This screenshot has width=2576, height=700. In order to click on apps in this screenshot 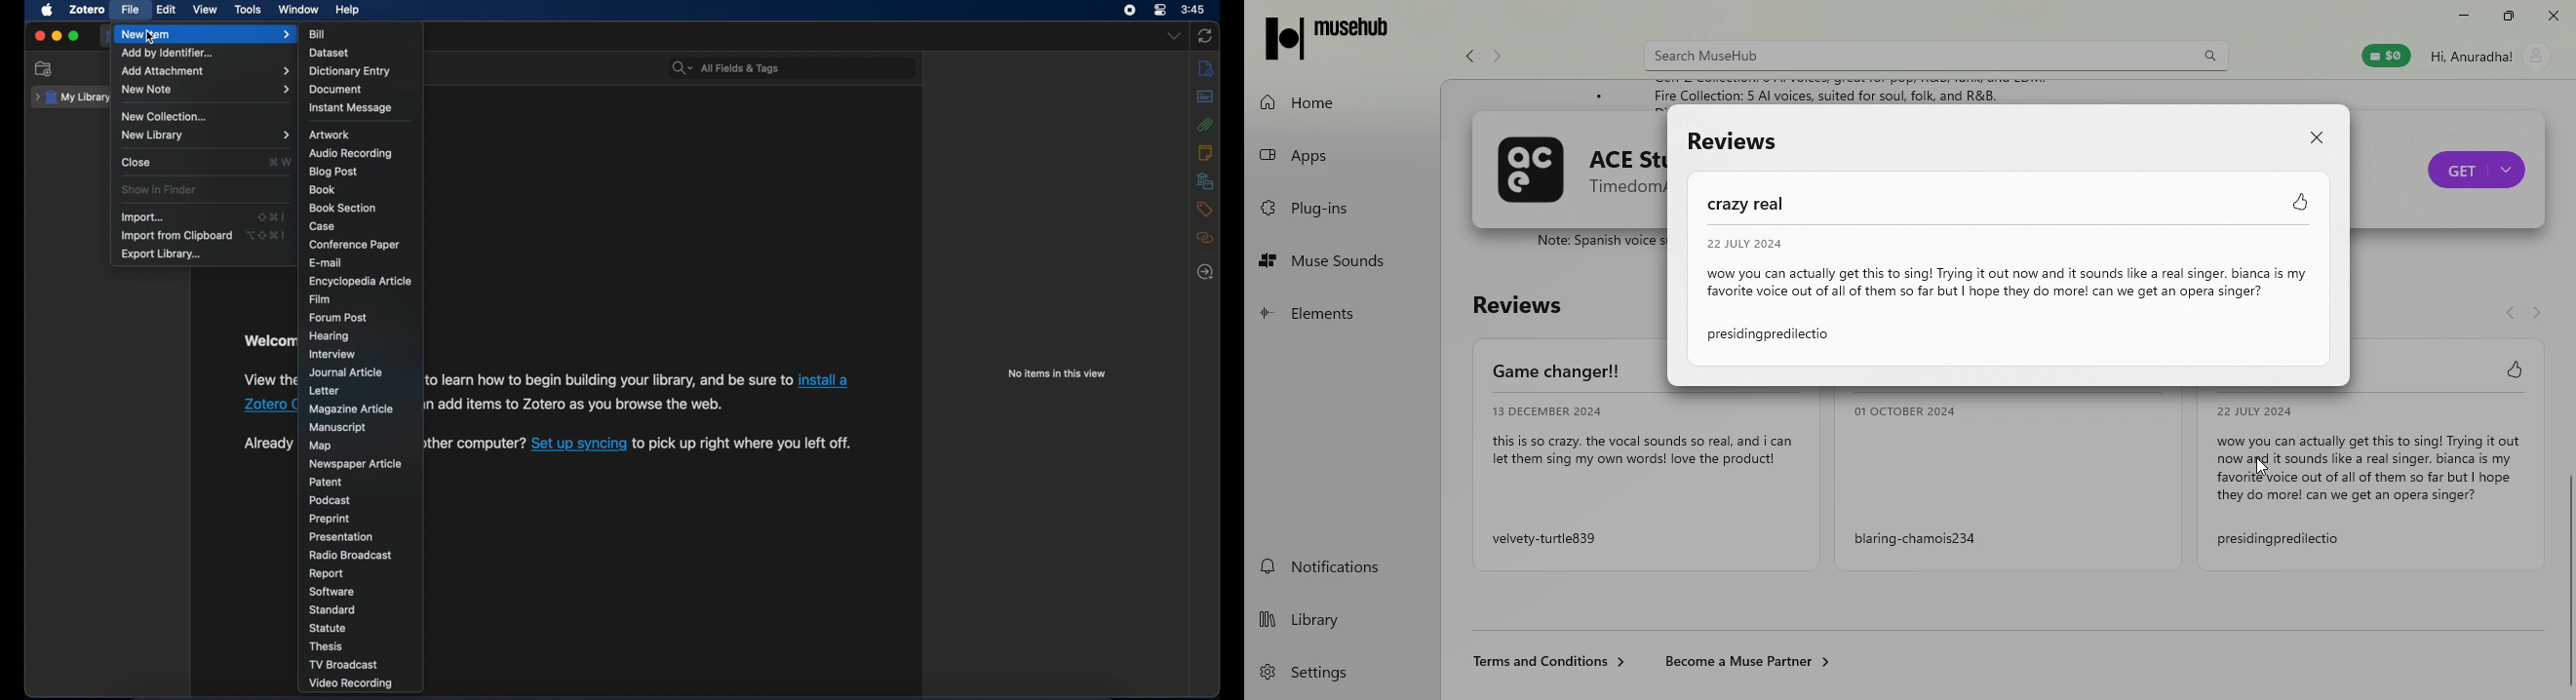, I will do `click(1344, 154)`.